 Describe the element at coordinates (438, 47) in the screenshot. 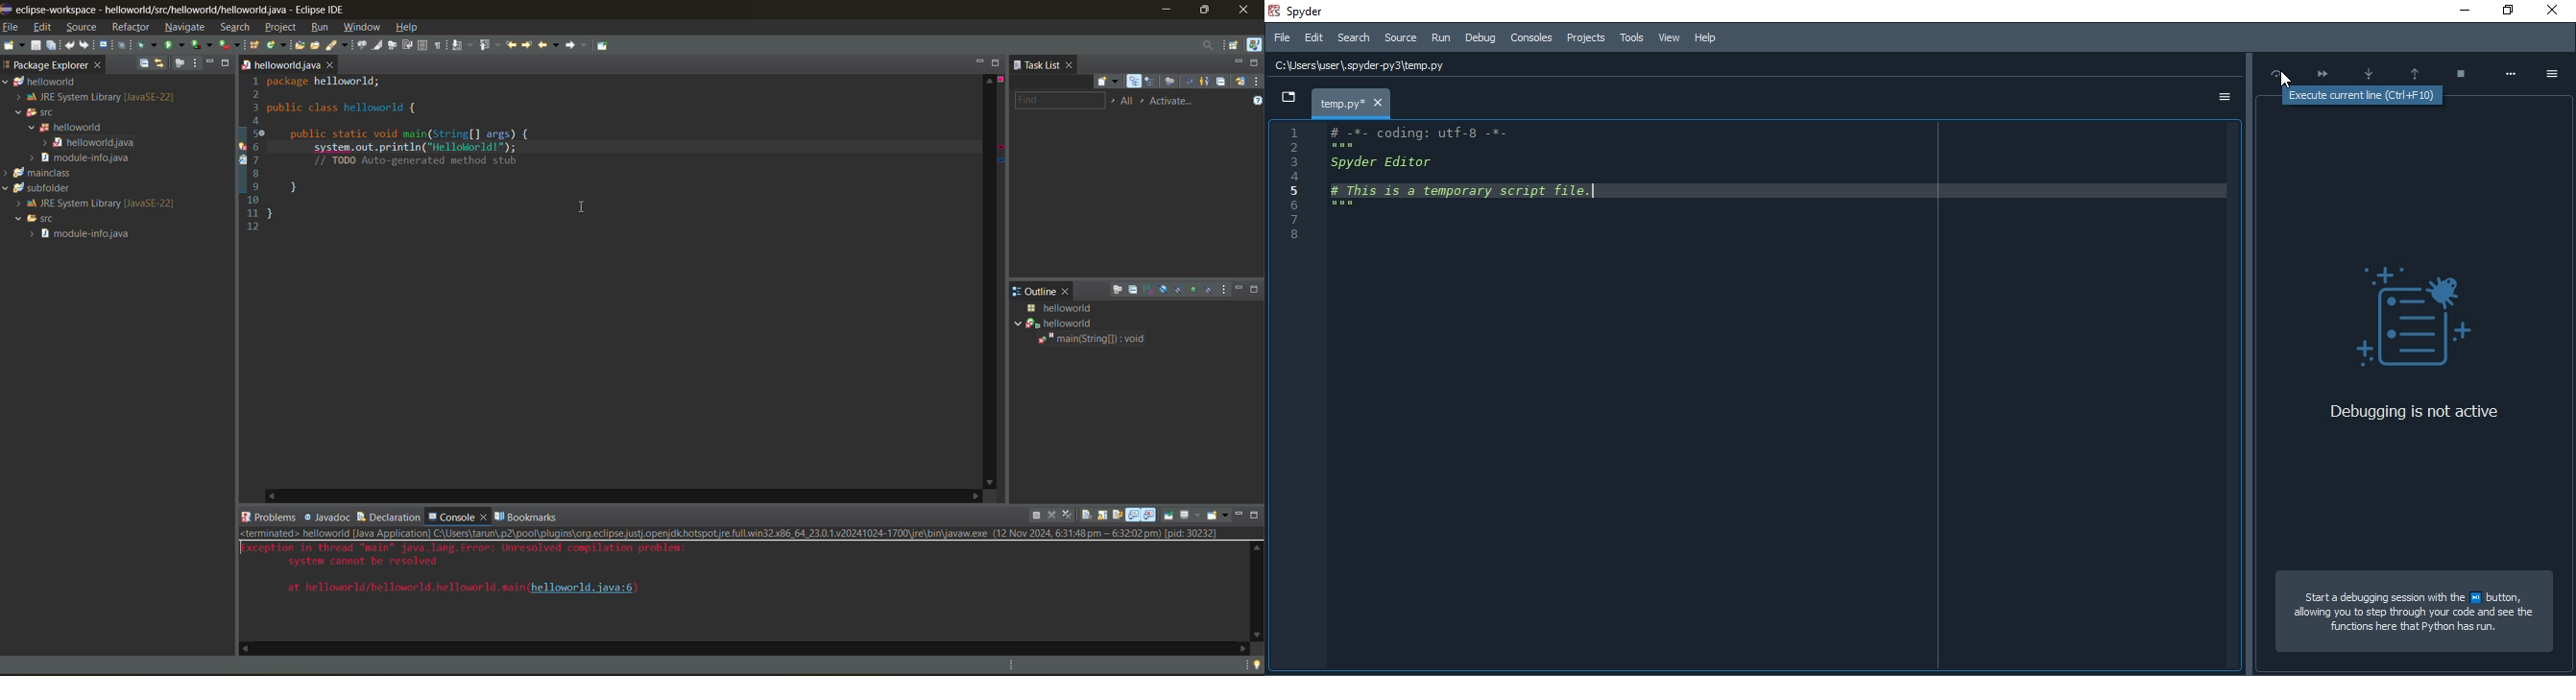

I see `show whitespace characters` at that location.